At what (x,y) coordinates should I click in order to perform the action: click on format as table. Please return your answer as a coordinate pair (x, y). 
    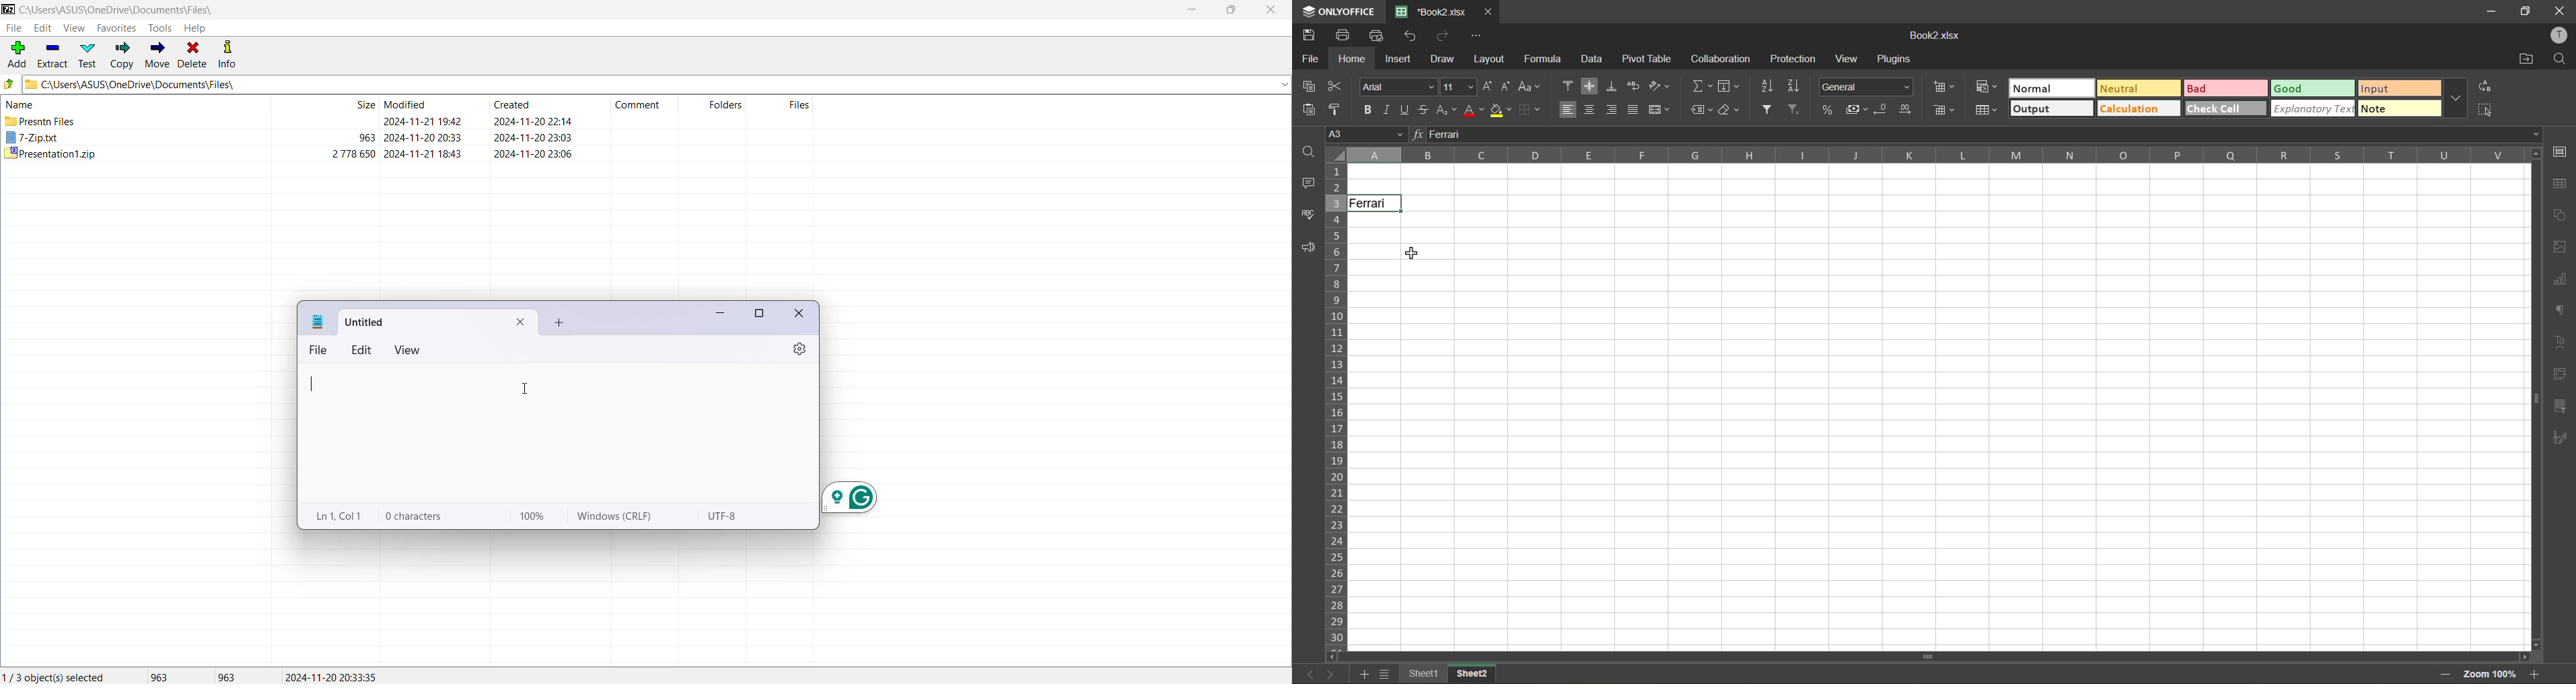
    Looking at the image, I should click on (1986, 111).